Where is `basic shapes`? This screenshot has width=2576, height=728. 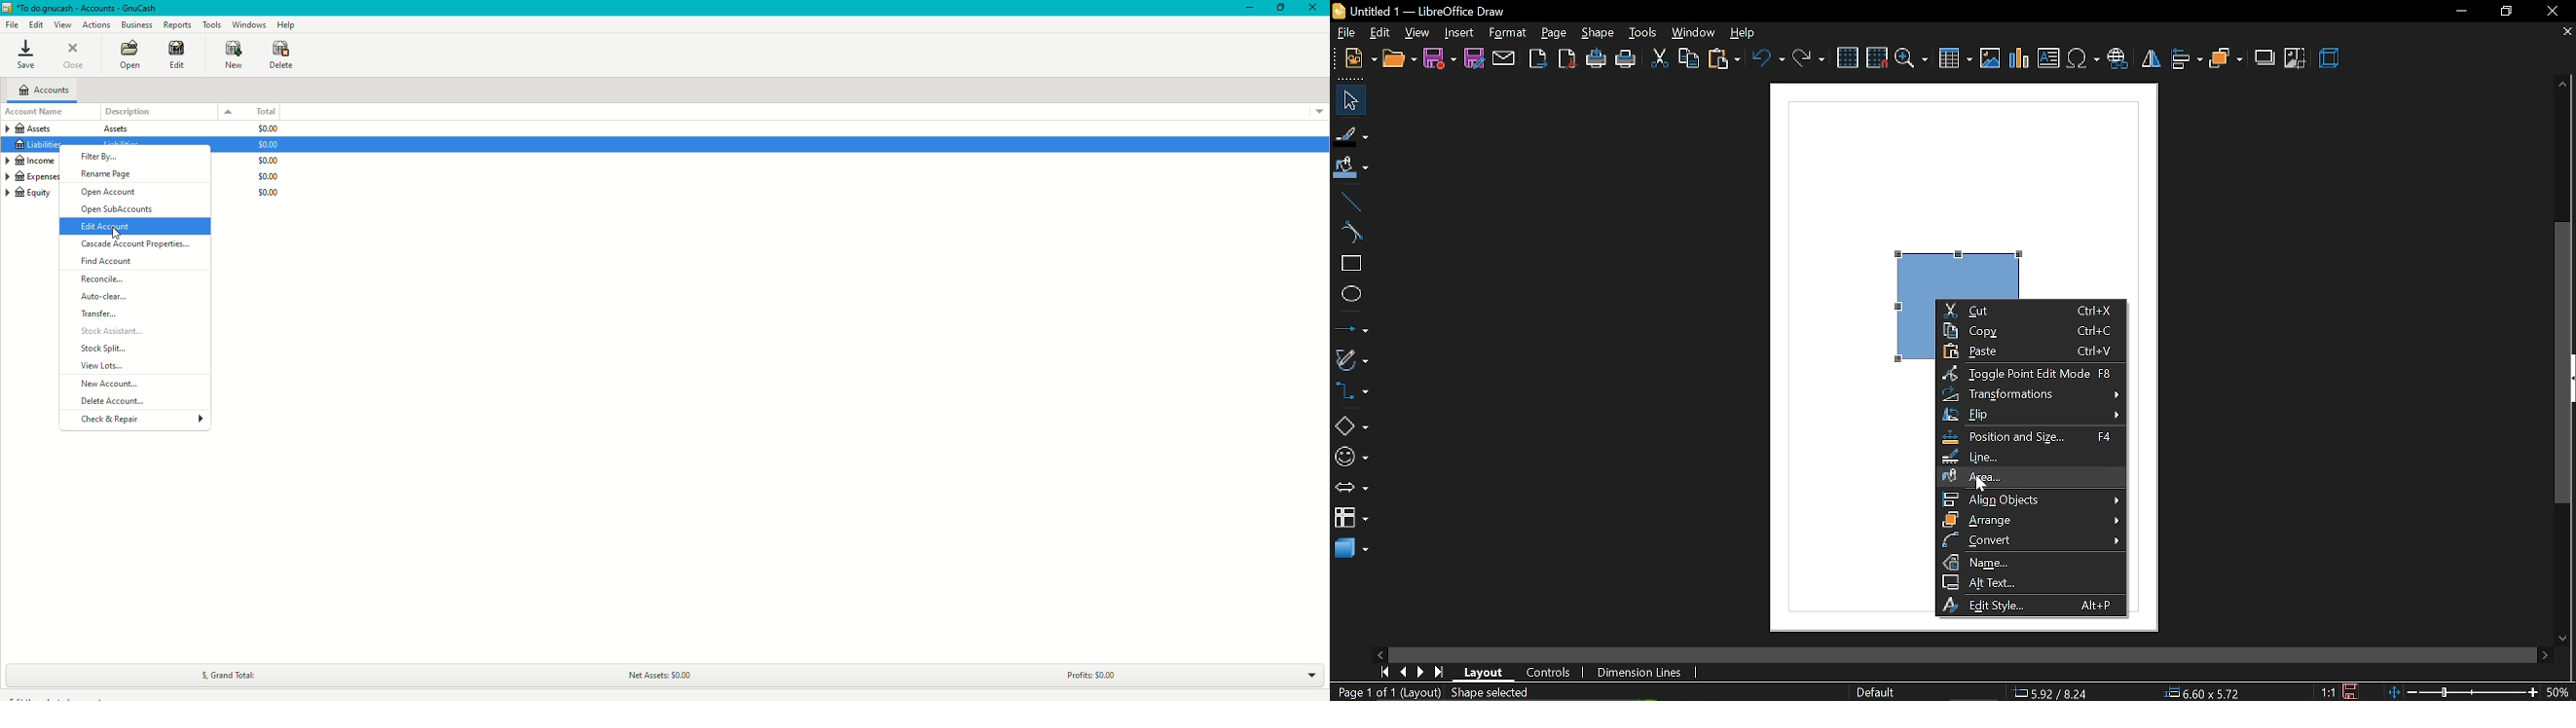 basic shapes is located at coordinates (1351, 426).